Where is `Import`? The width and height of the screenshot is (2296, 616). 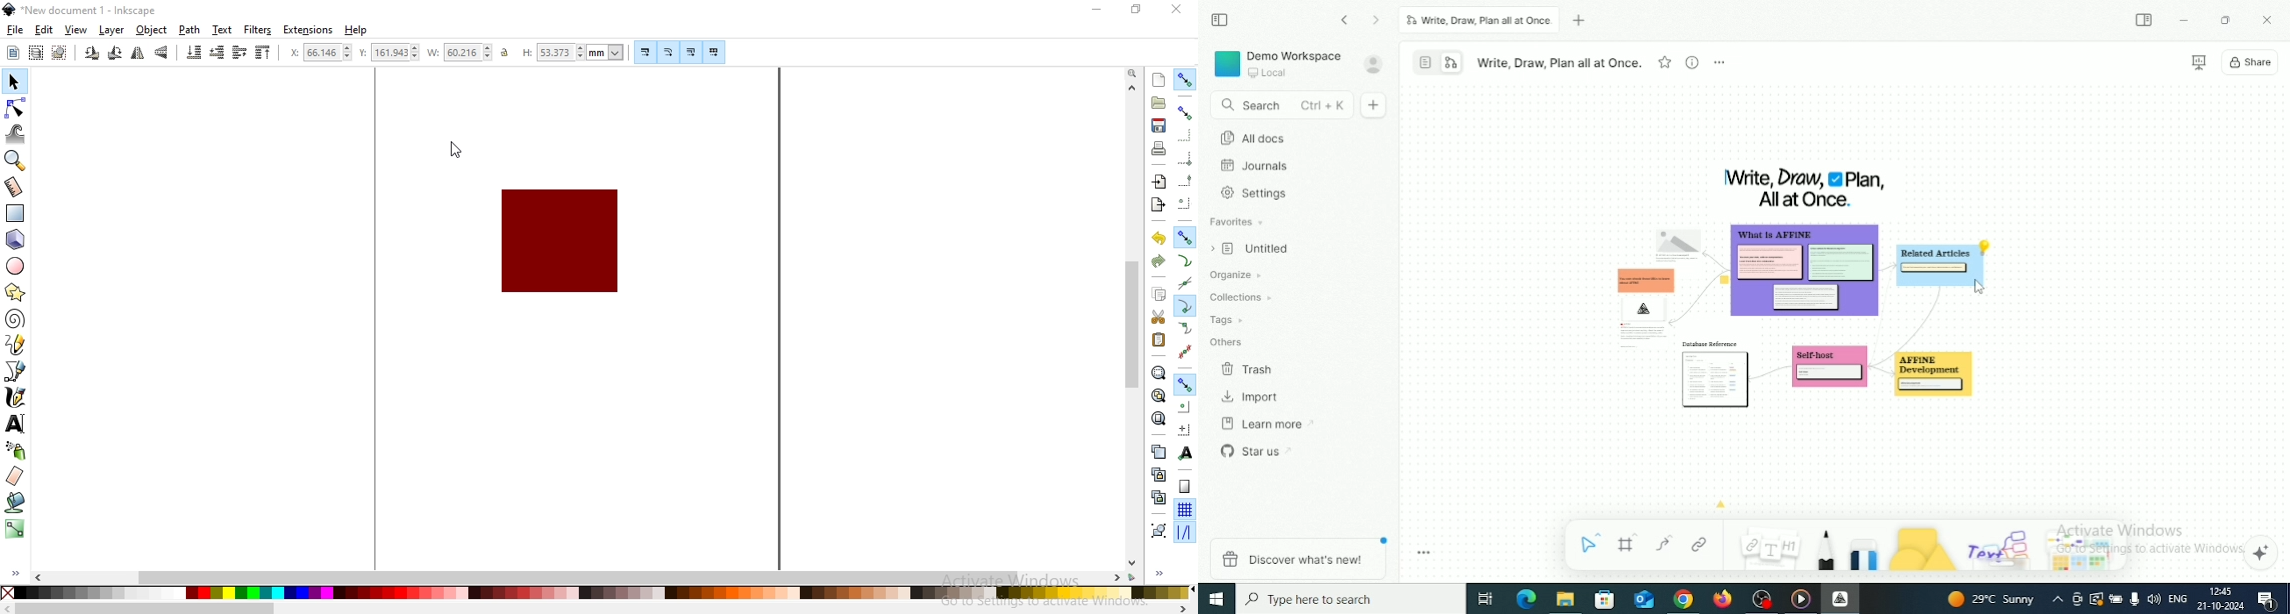 Import is located at coordinates (1253, 397).